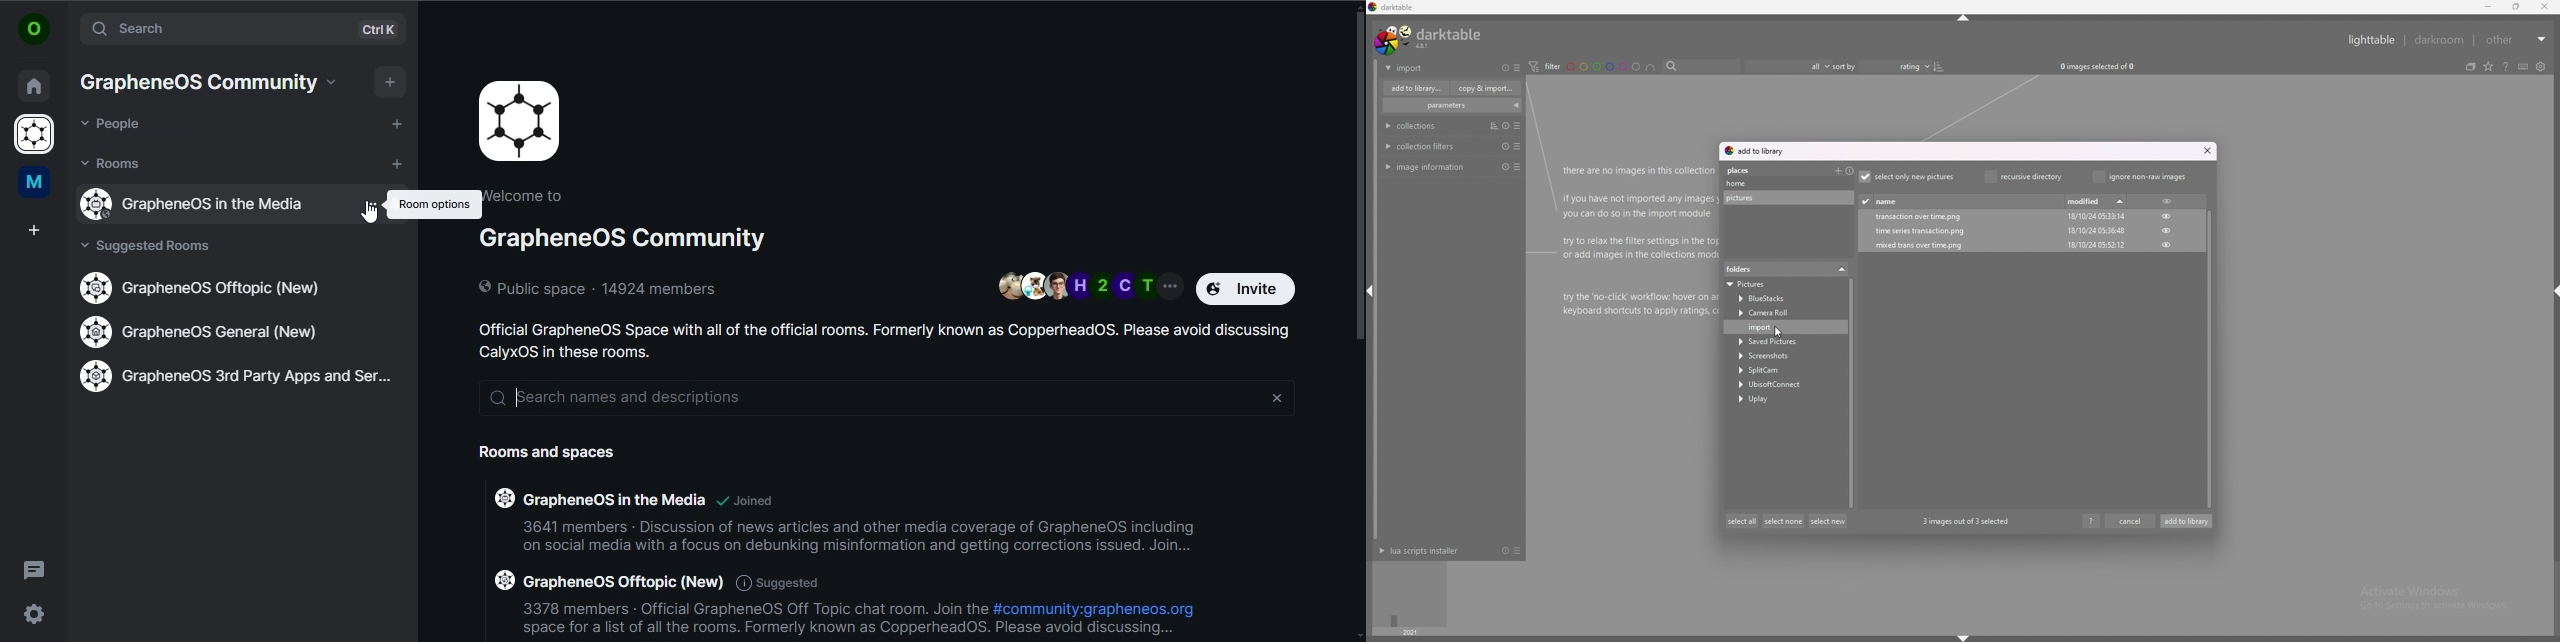  Describe the element at coordinates (1503, 126) in the screenshot. I see `reset` at that location.